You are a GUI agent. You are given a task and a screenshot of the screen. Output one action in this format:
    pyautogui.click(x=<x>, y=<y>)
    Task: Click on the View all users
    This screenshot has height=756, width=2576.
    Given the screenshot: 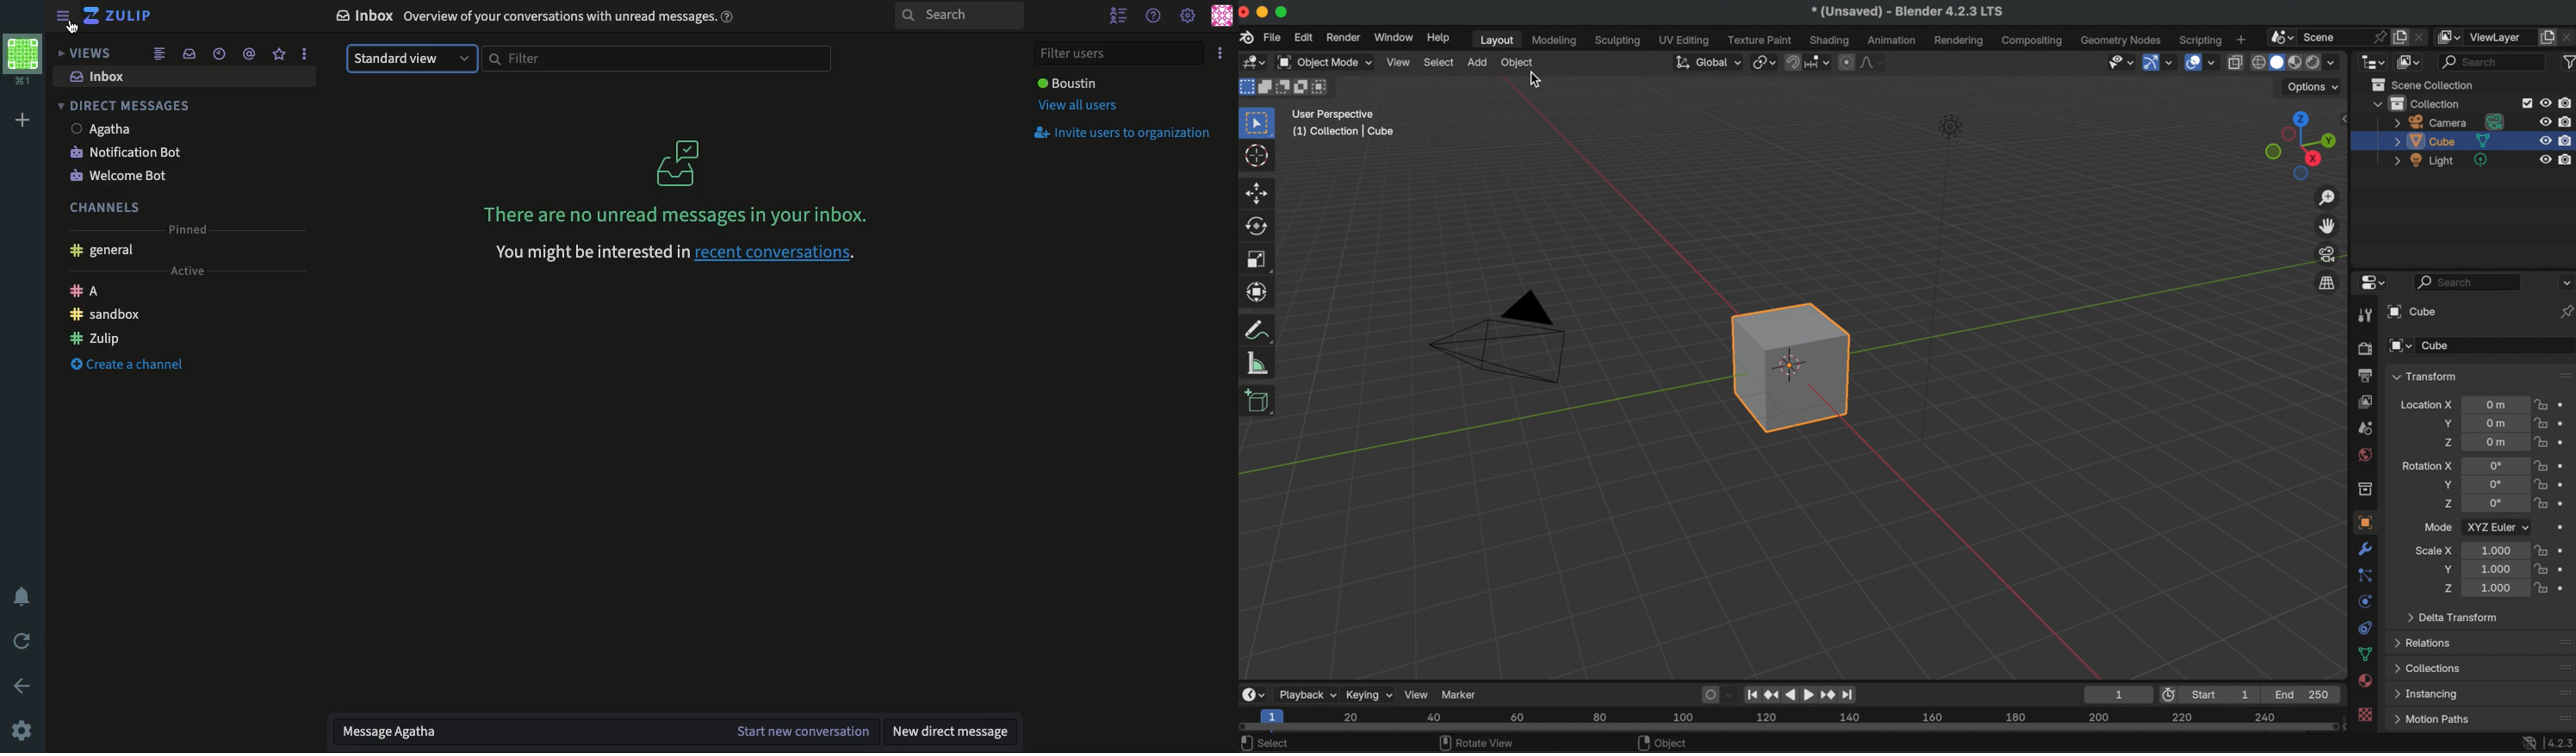 What is the action you would take?
    pyautogui.click(x=1080, y=106)
    